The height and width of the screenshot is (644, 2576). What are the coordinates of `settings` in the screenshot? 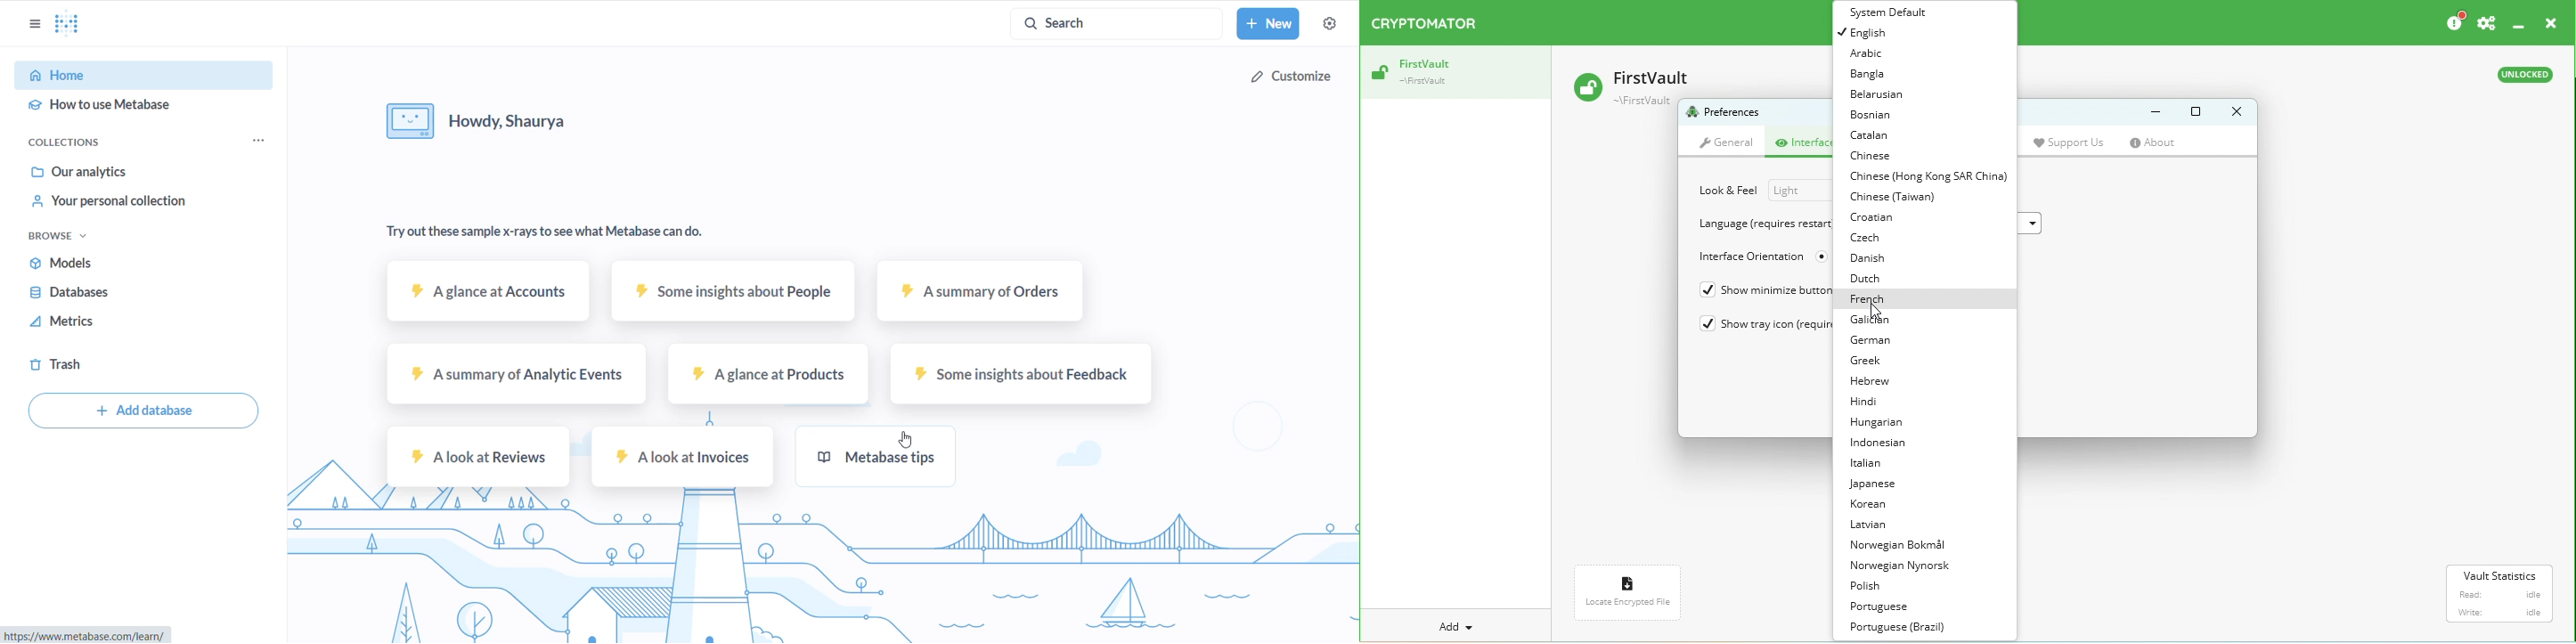 It's located at (1295, 76).